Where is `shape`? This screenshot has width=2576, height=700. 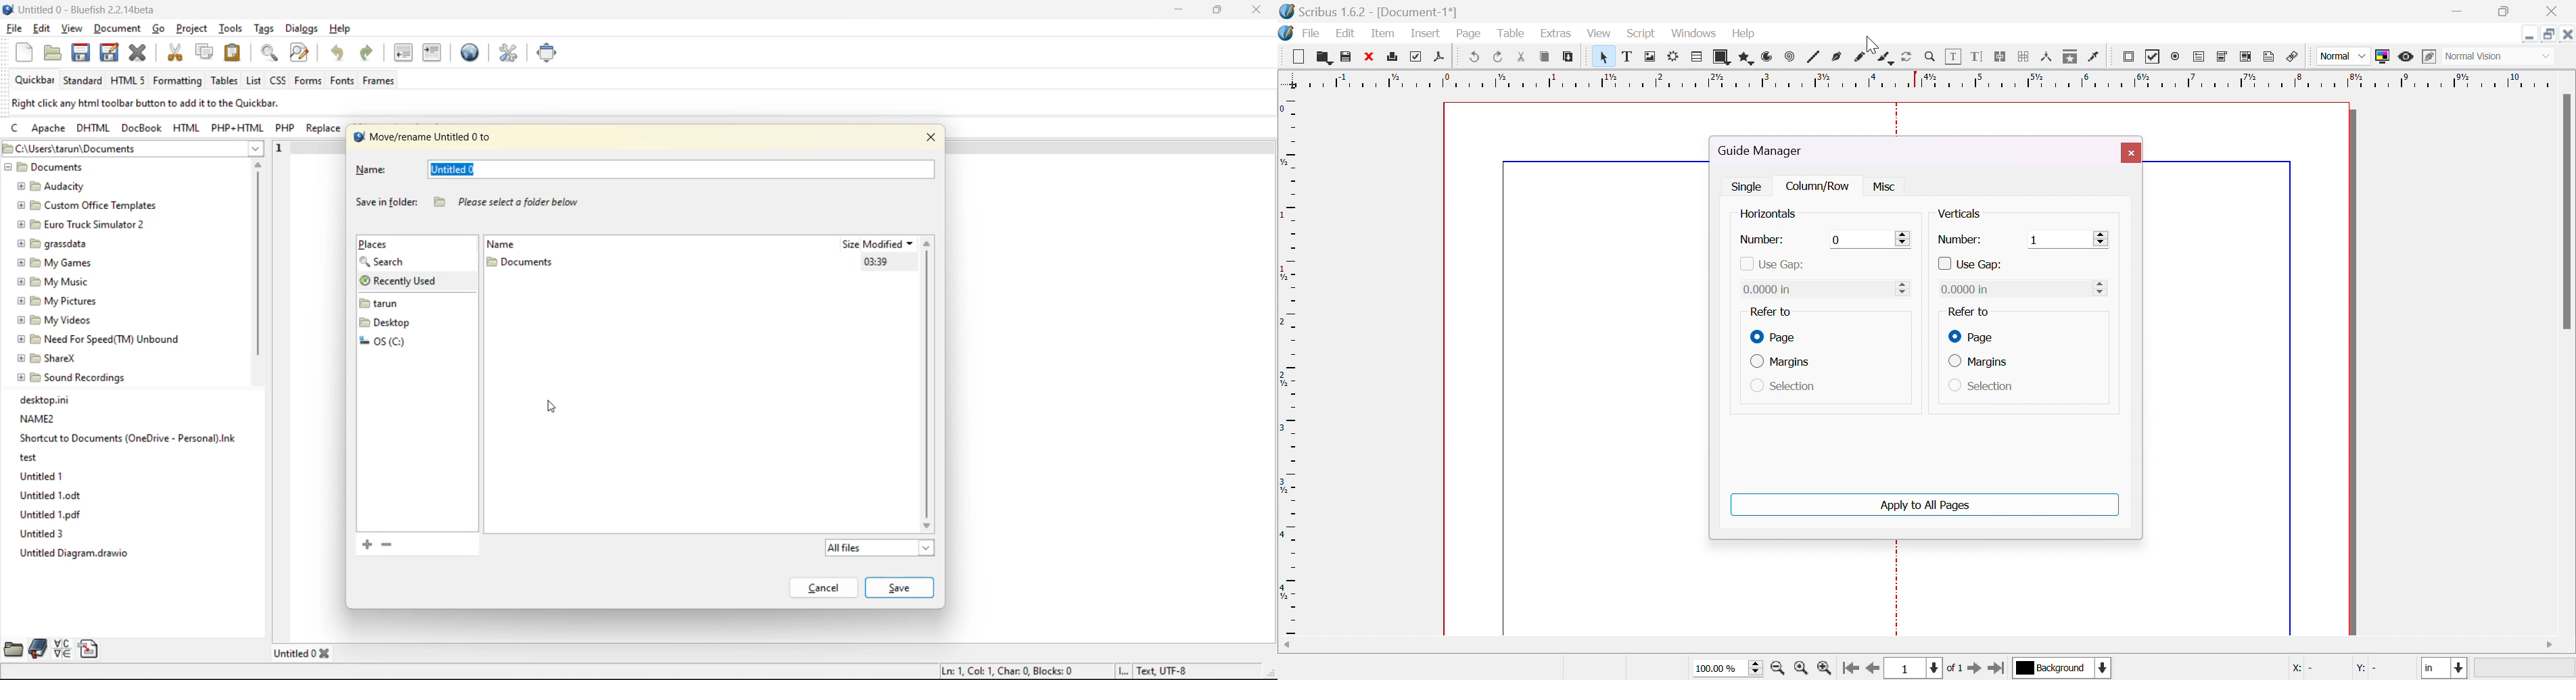 shape is located at coordinates (1723, 57).